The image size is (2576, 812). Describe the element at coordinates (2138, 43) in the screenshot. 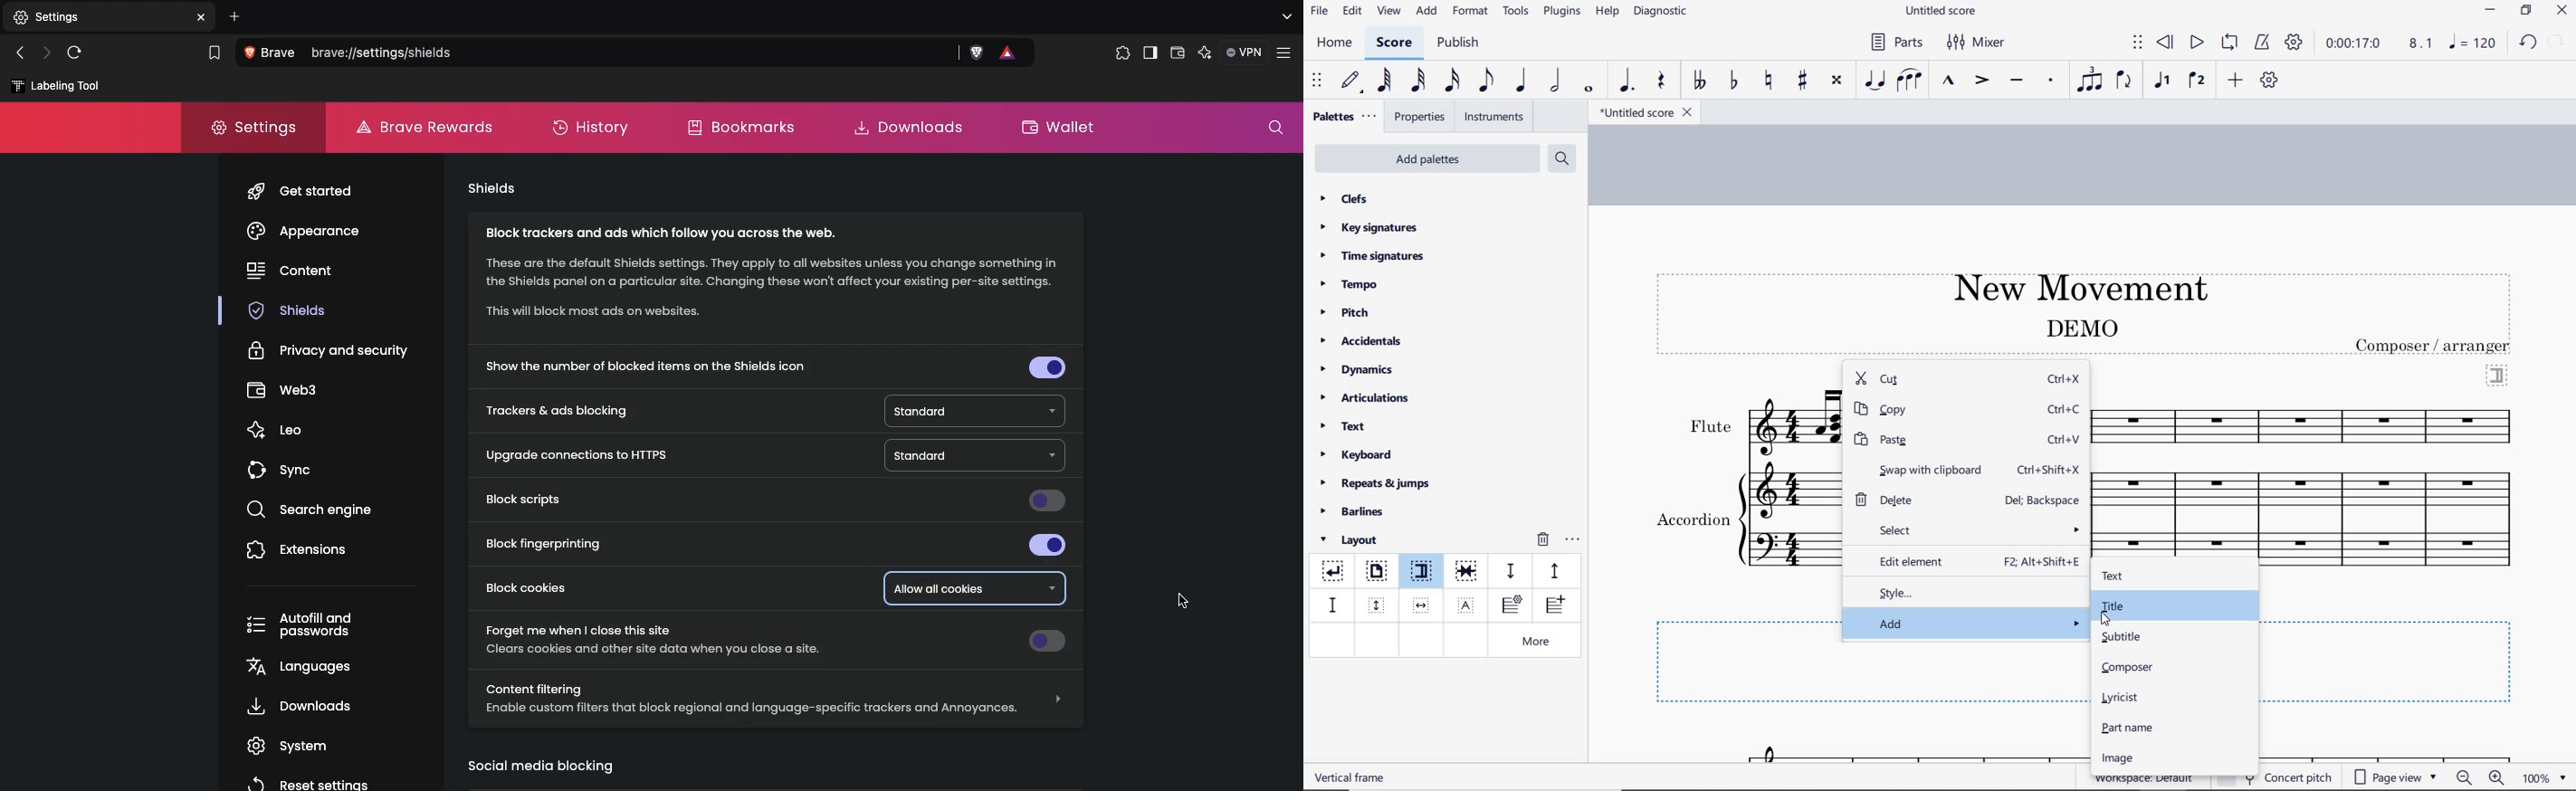

I see `select to move` at that location.